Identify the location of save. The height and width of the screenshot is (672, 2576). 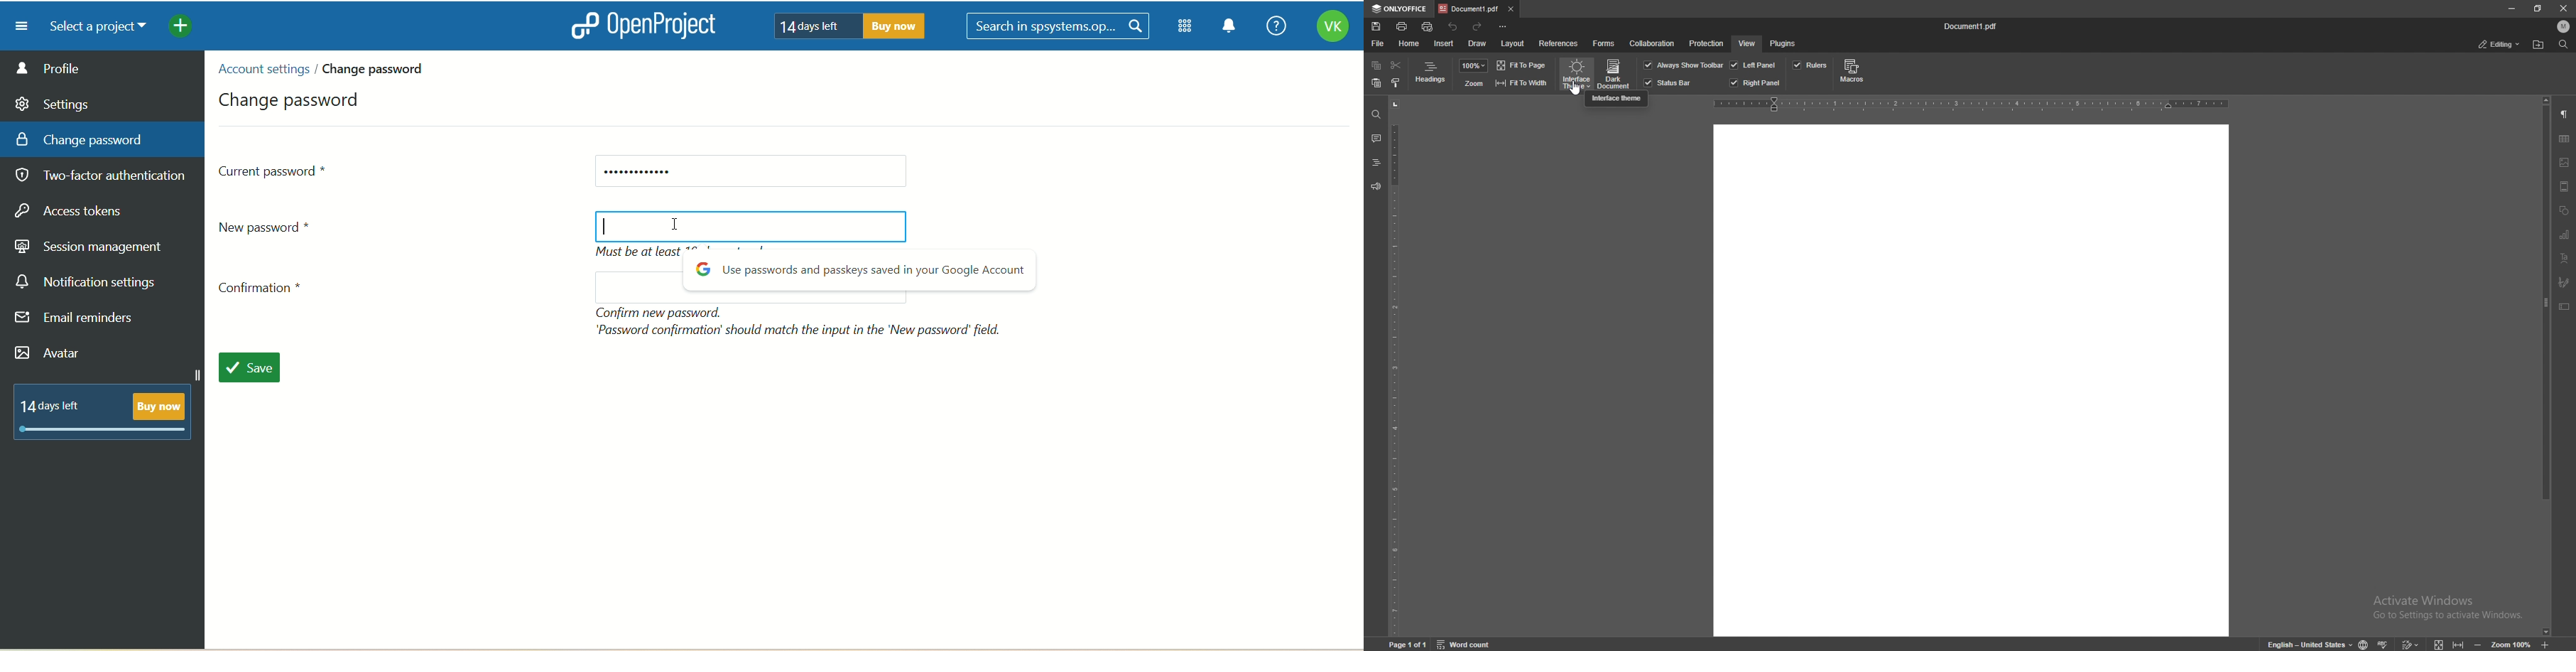
(257, 370).